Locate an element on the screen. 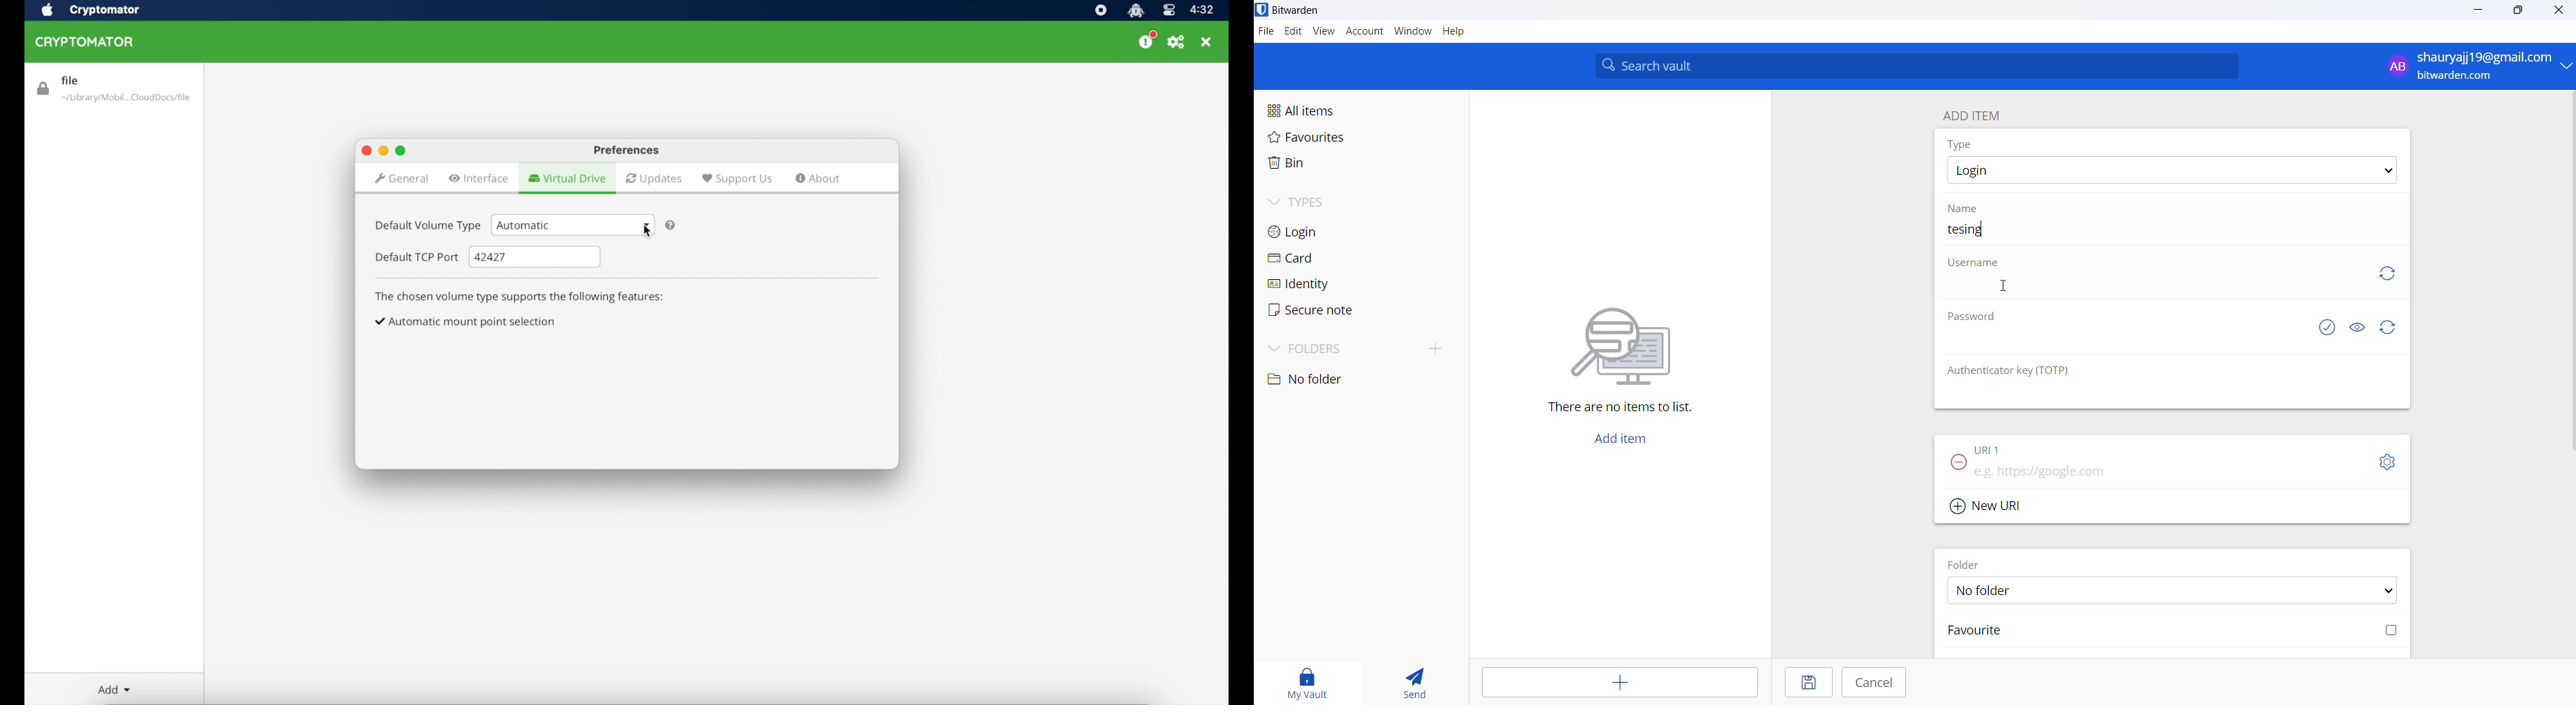  Add new URL is located at coordinates (1988, 504).